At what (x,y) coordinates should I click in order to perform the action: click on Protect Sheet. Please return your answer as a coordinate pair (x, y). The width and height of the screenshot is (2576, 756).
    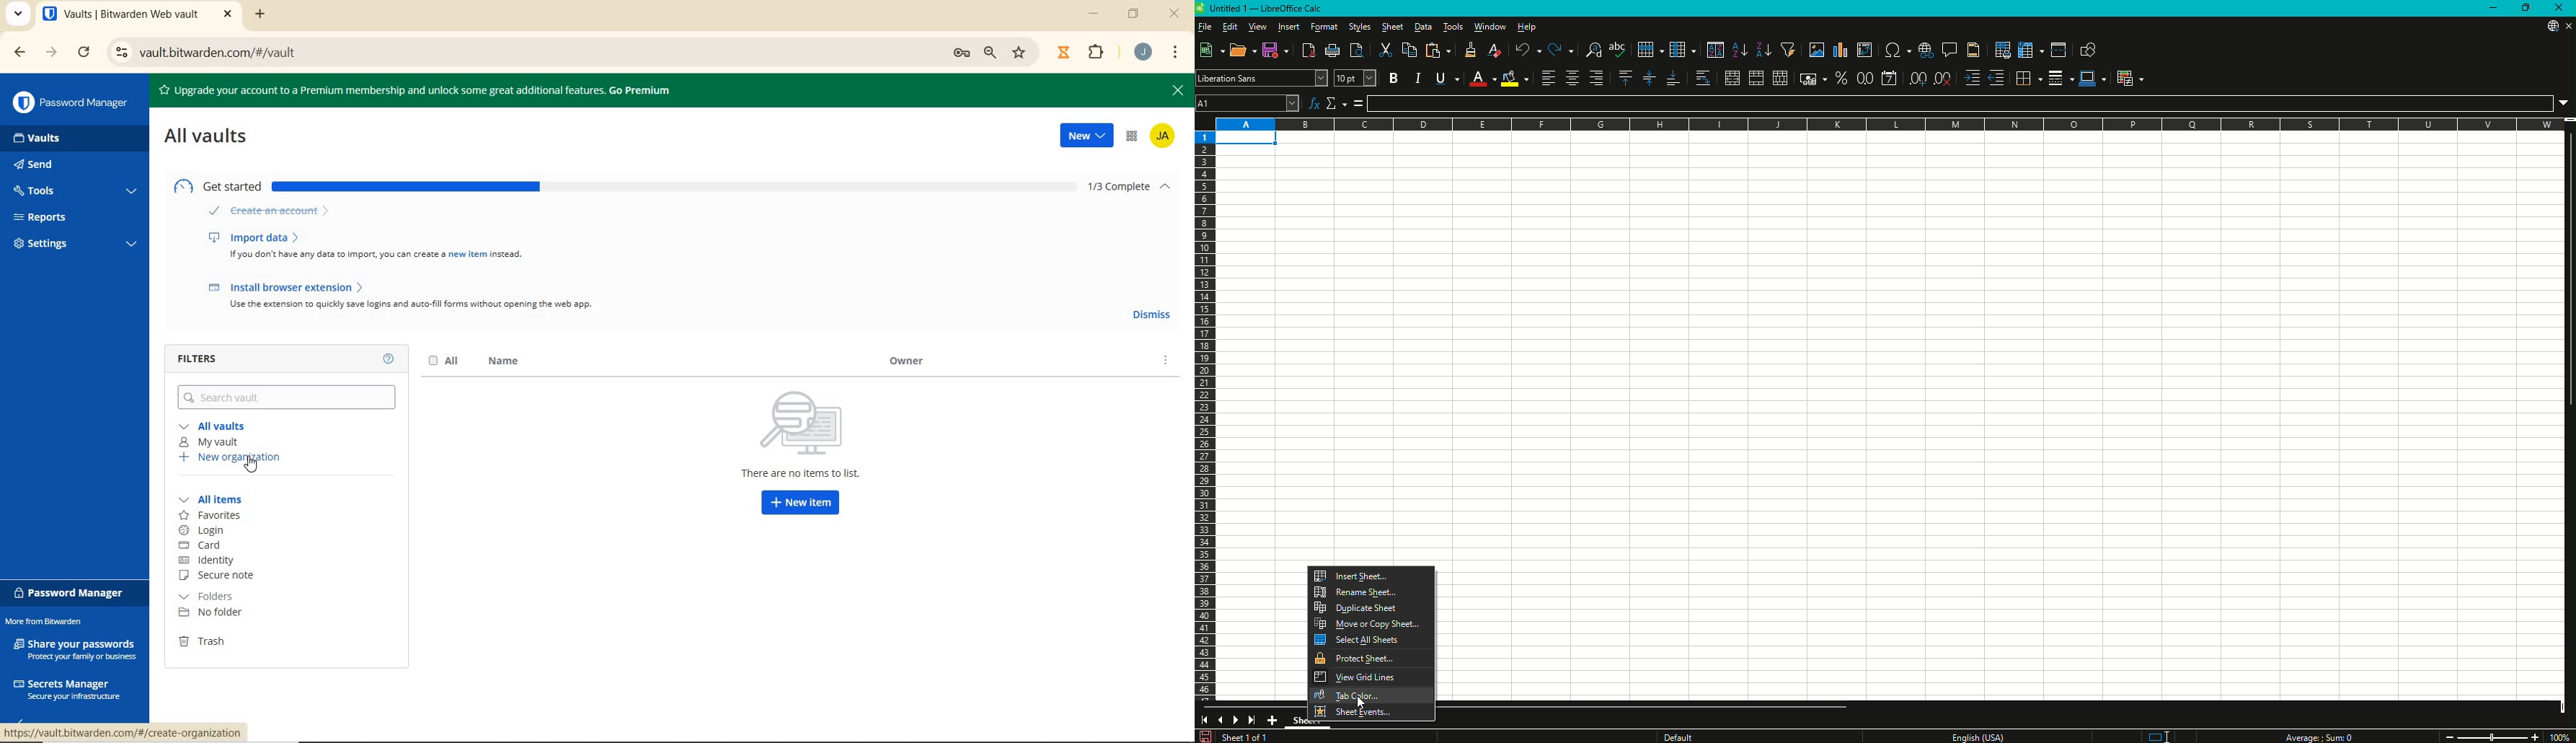
    Looking at the image, I should click on (1372, 659).